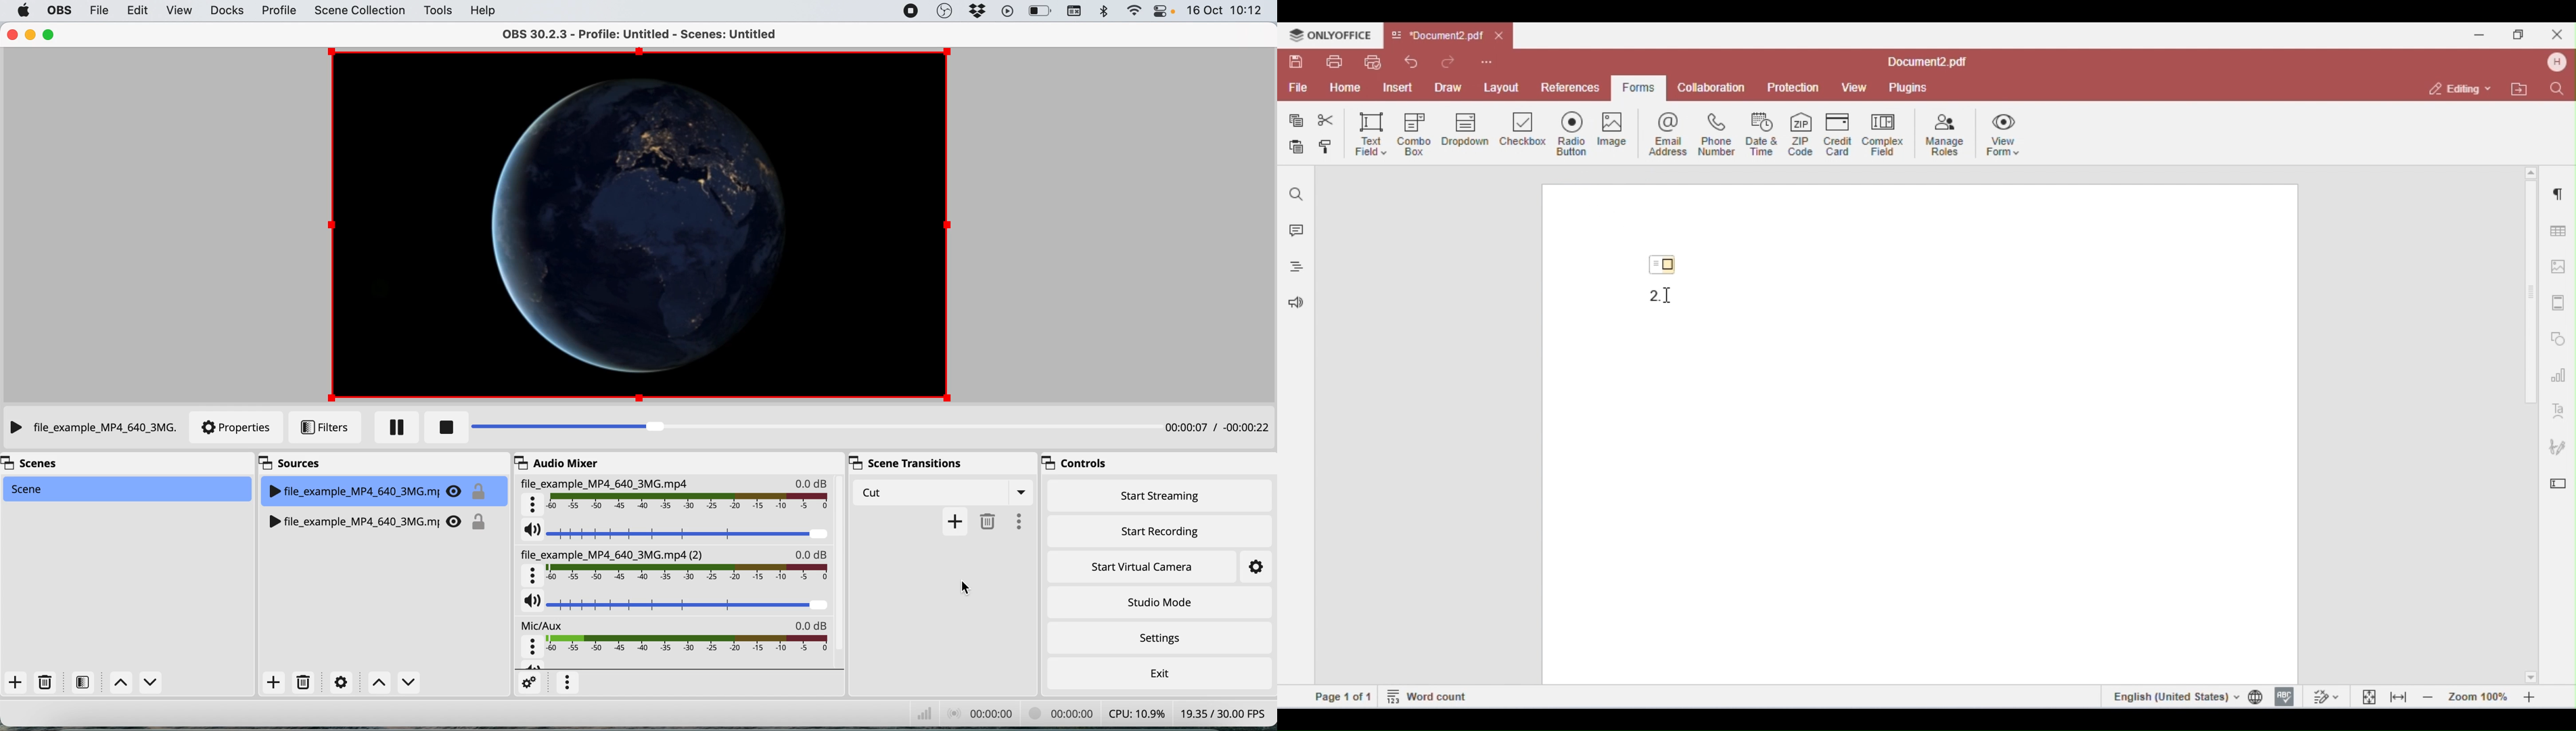  What do you see at coordinates (954, 523) in the screenshot?
I see `add transition` at bounding box center [954, 523].